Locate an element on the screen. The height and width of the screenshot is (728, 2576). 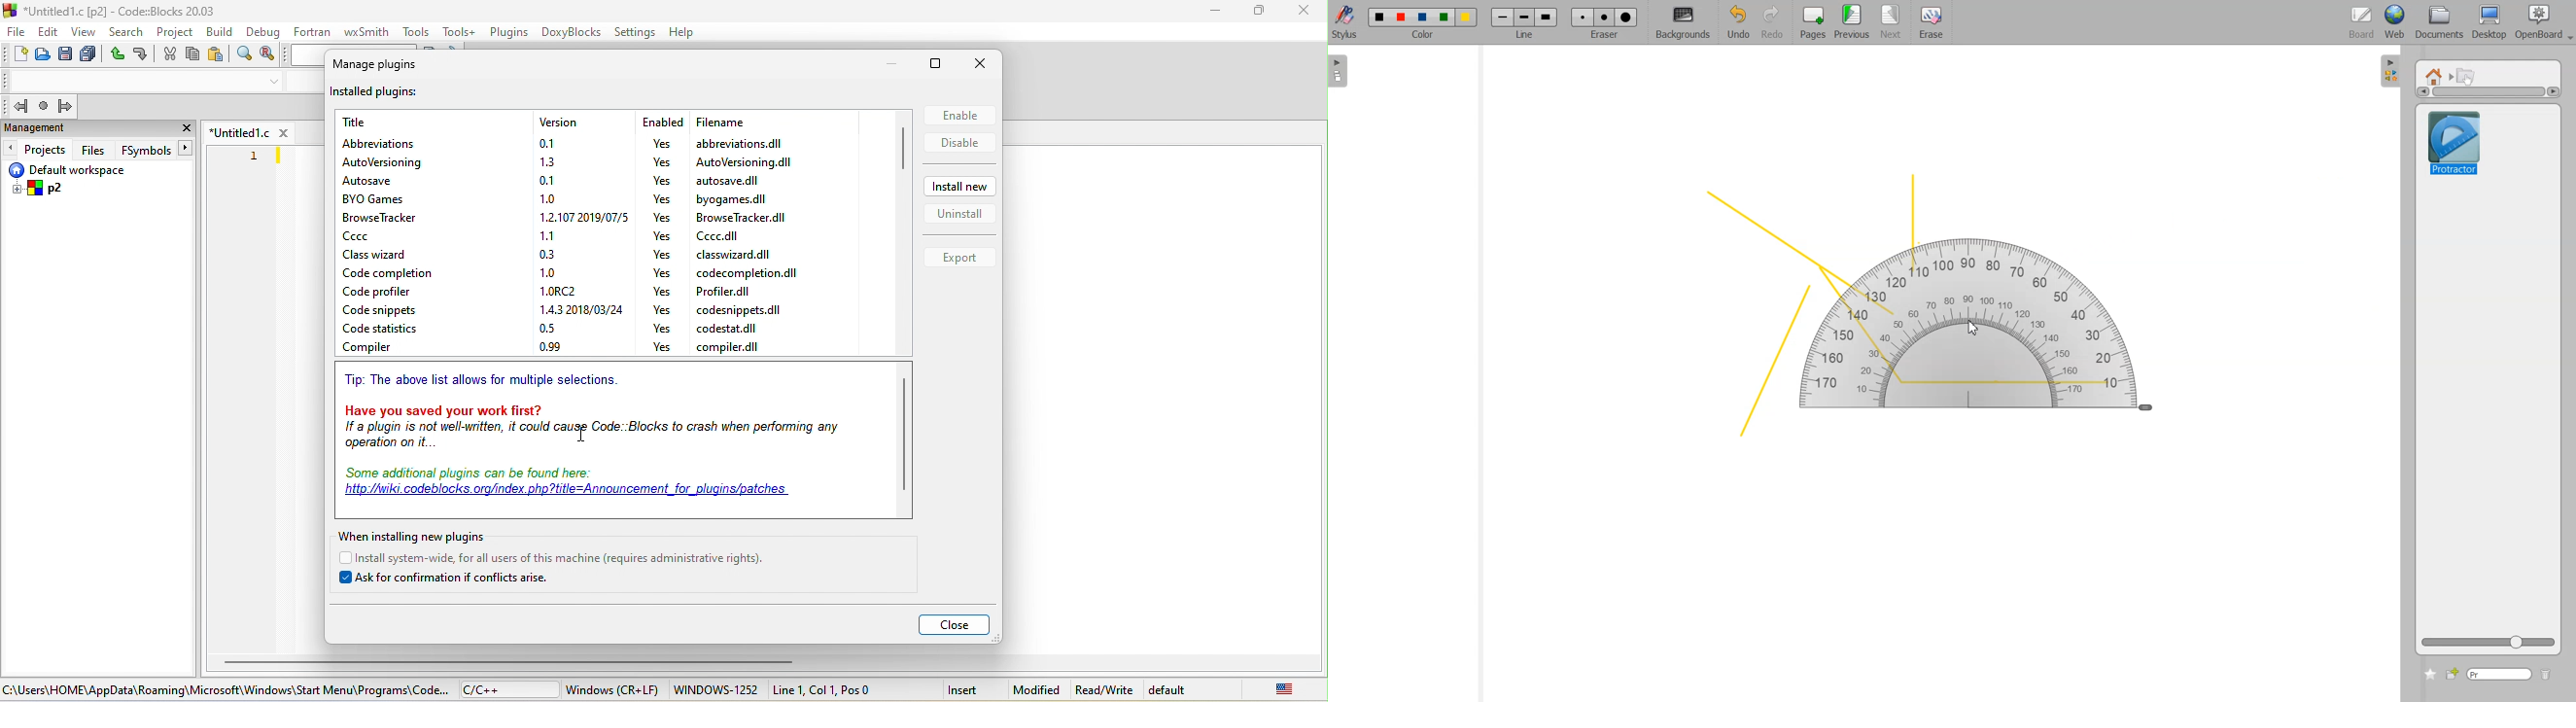
0.1 is located at coordinates (547, 179).